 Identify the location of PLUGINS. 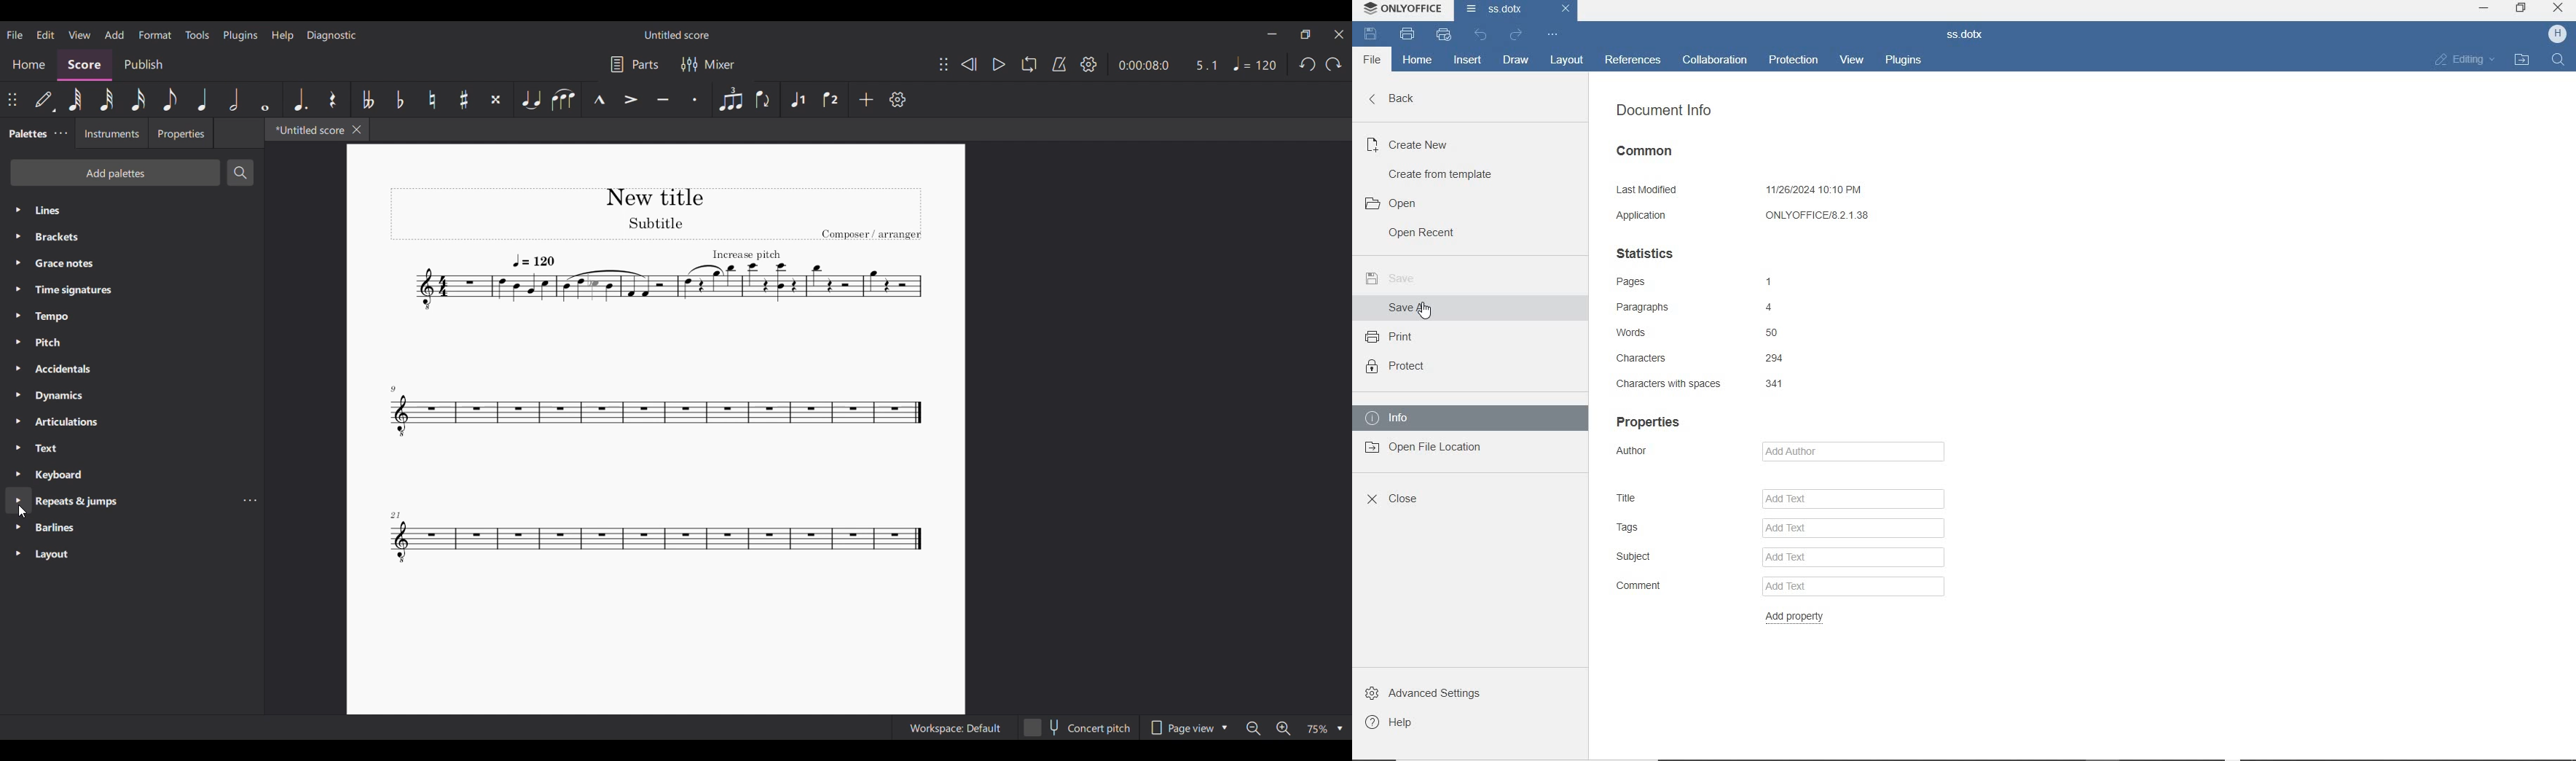
(1904, 61).